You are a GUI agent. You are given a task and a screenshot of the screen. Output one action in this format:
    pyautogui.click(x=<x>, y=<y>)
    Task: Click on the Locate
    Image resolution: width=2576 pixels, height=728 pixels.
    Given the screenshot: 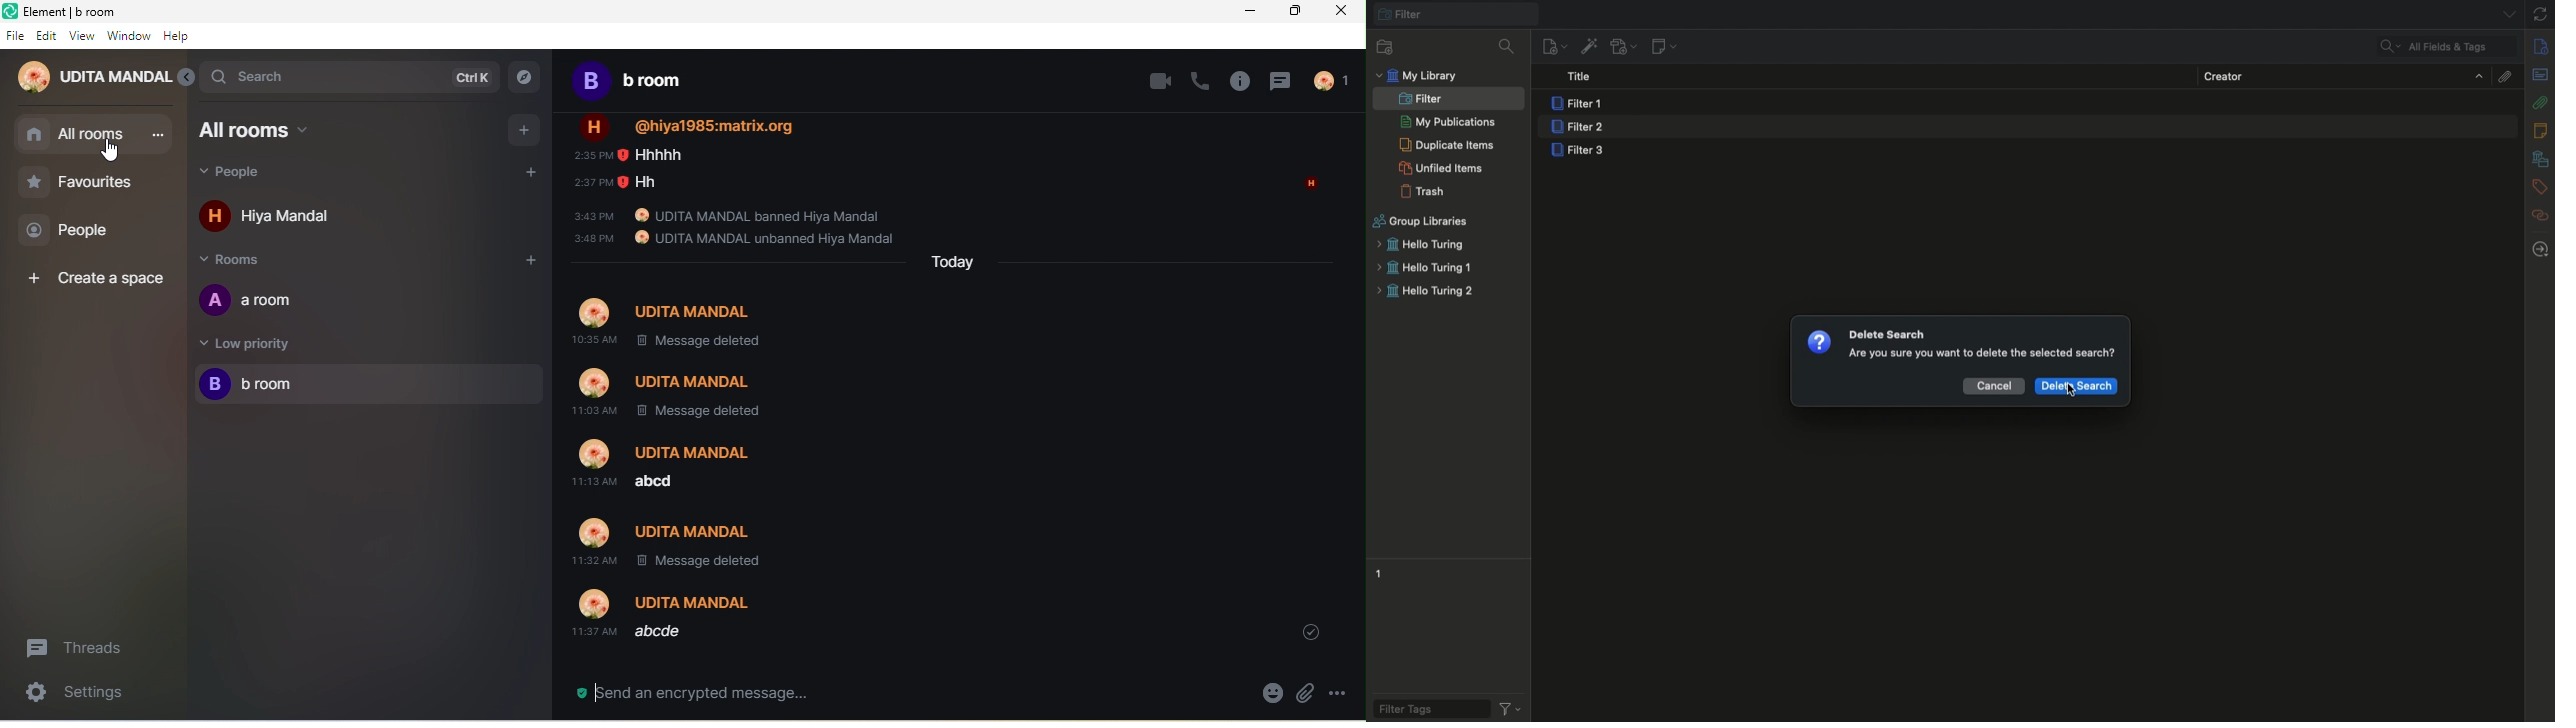 What is the action you would take?
    pyautogui.click(x=2541, y=249)
    